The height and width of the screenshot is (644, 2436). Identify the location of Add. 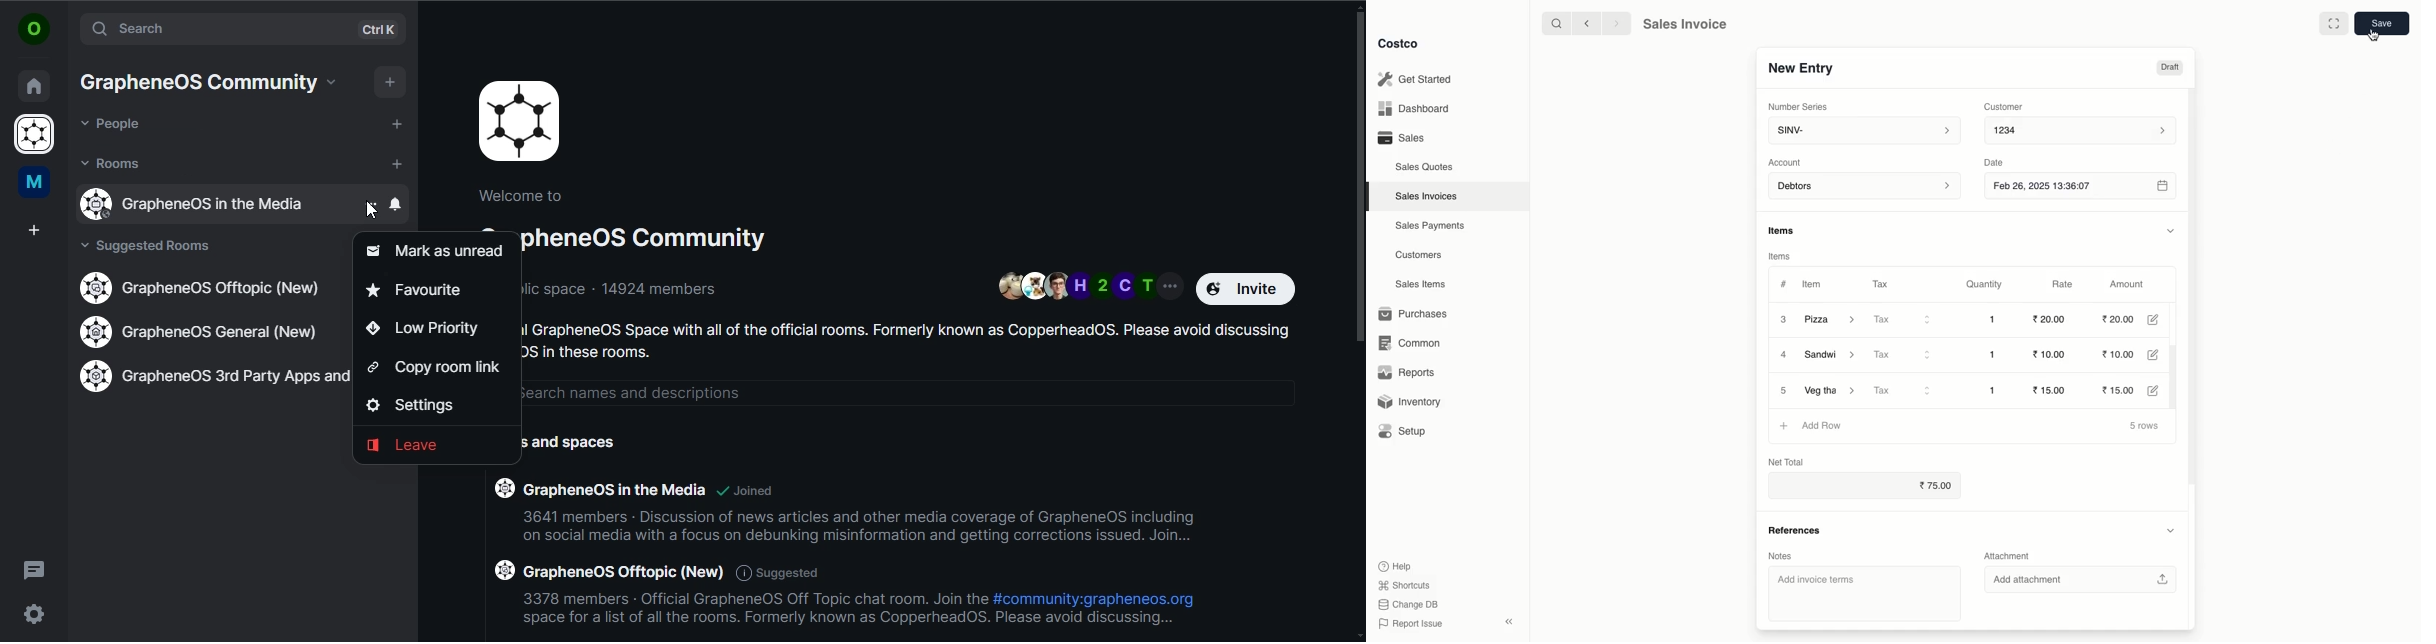
(1784, 424).